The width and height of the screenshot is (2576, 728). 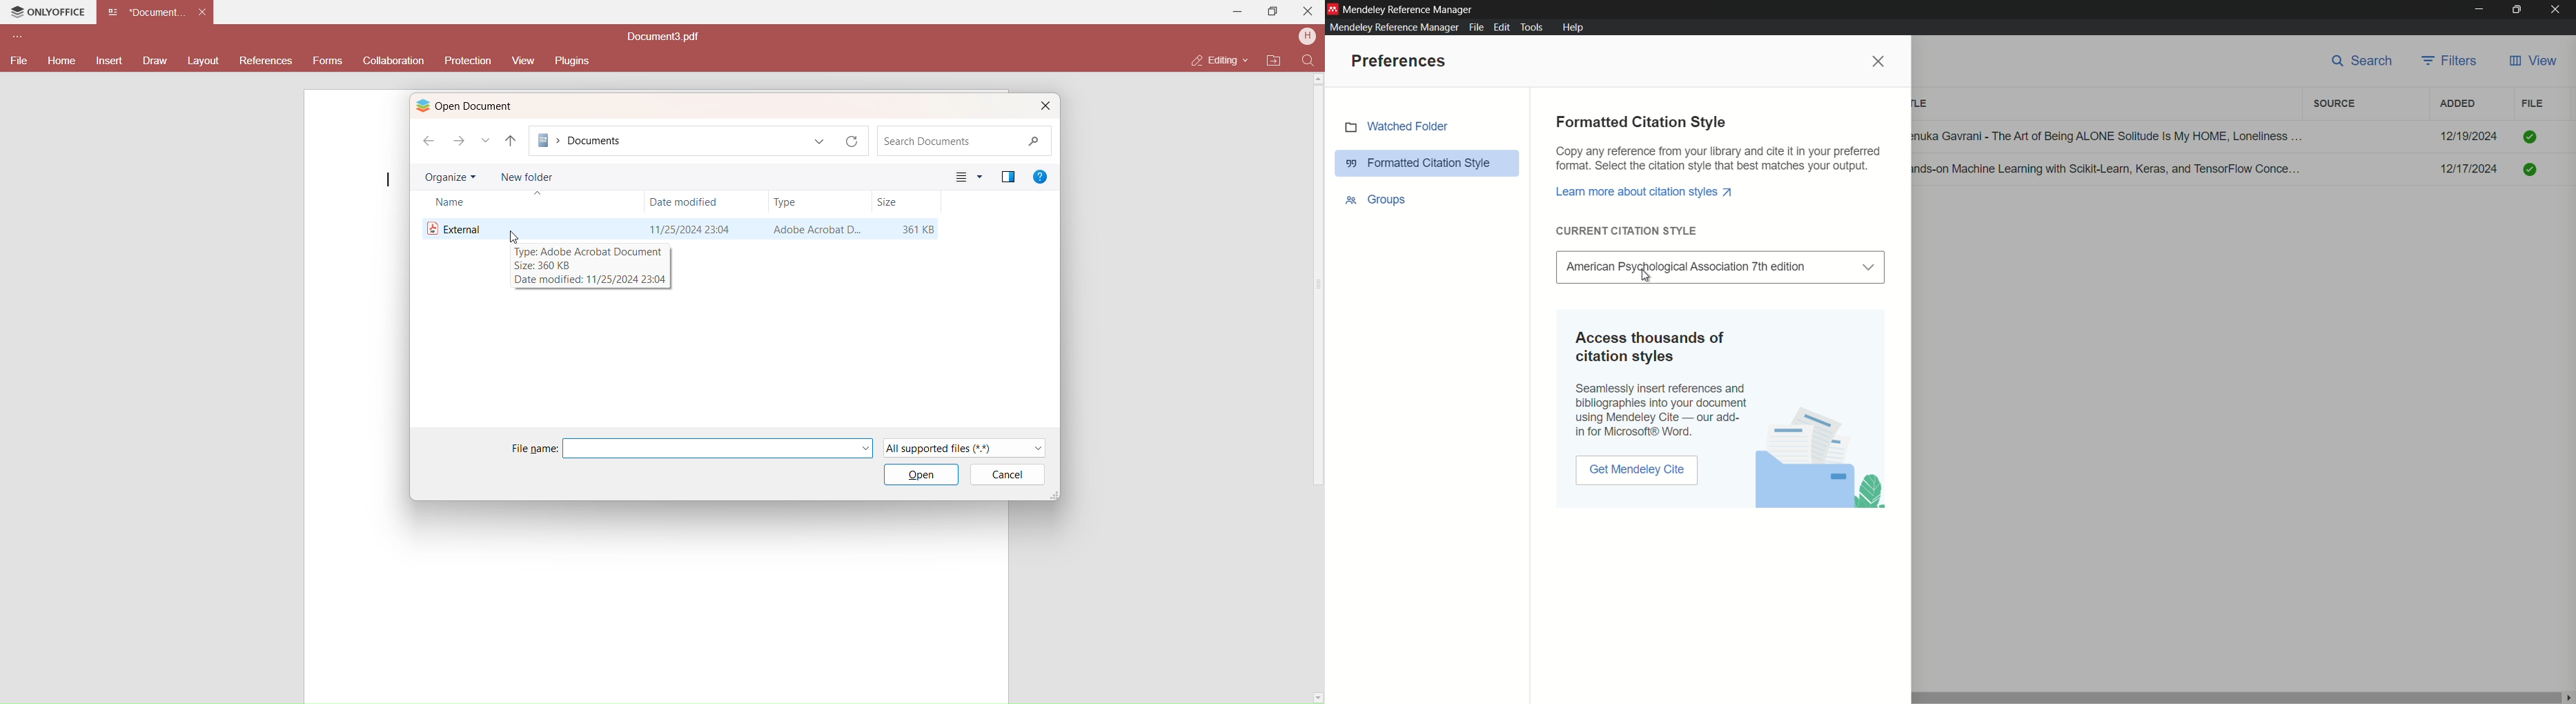 I want to click on Information, so click(x=589, y=266).